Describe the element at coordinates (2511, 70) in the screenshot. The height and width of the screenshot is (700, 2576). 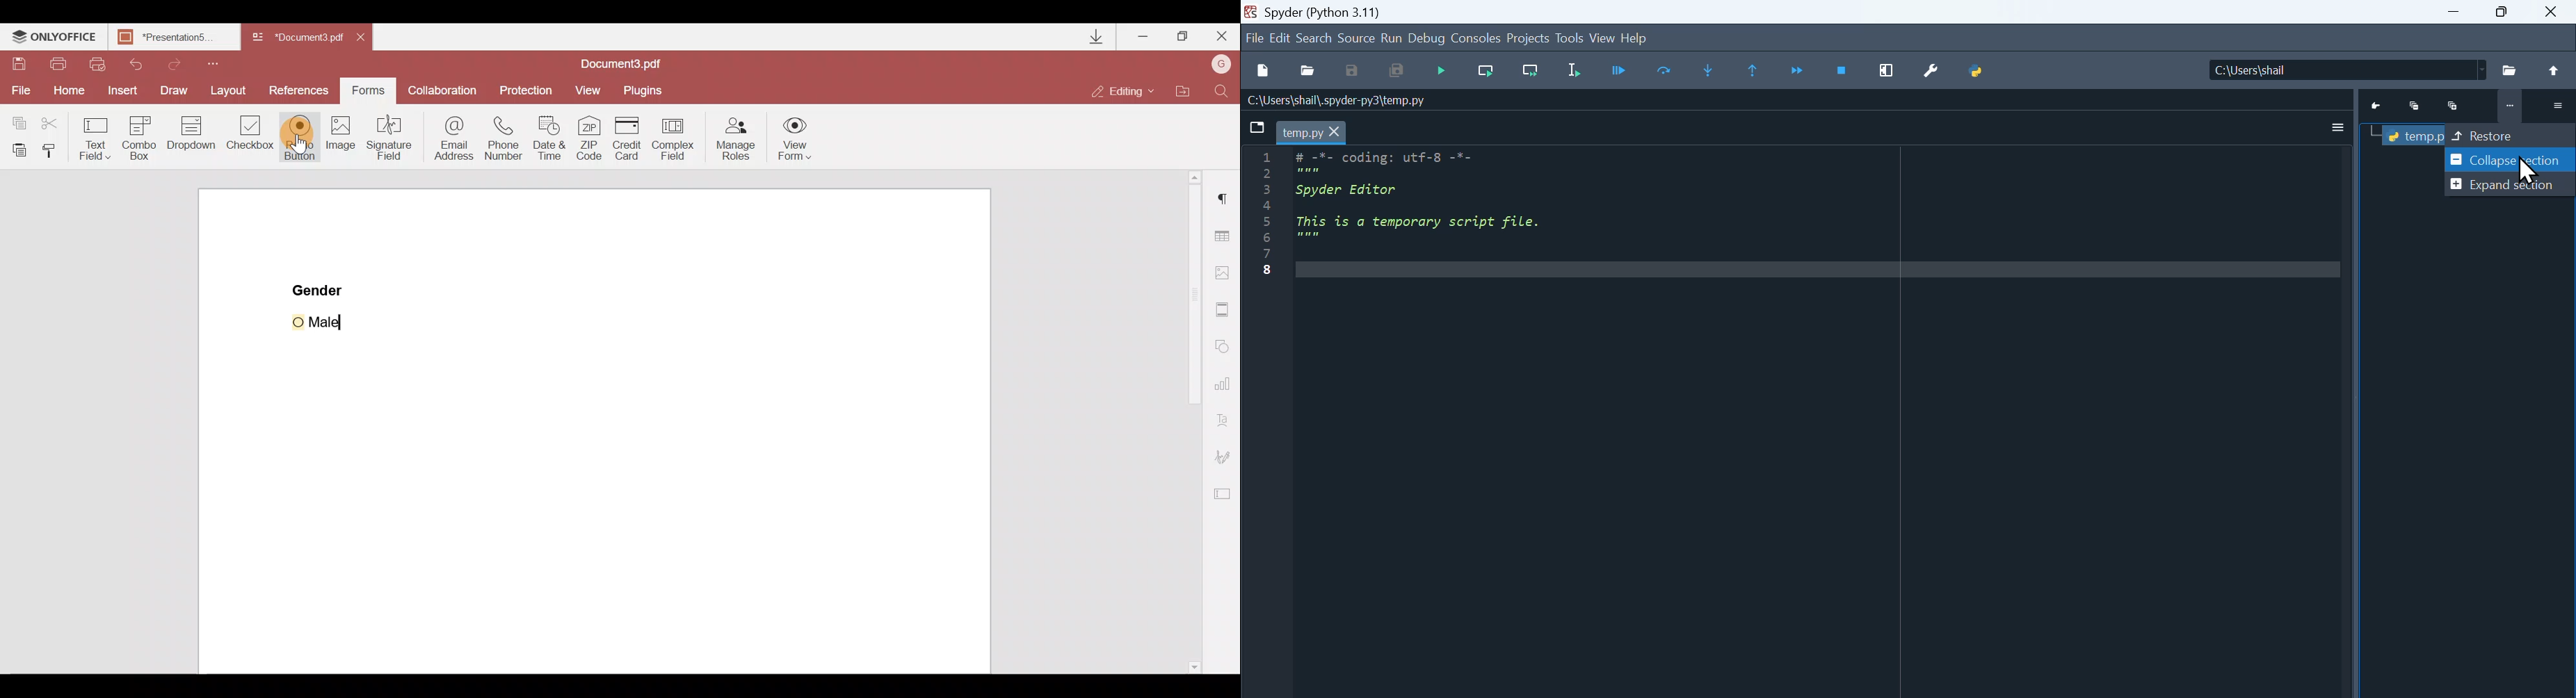
I see `File` at that location.